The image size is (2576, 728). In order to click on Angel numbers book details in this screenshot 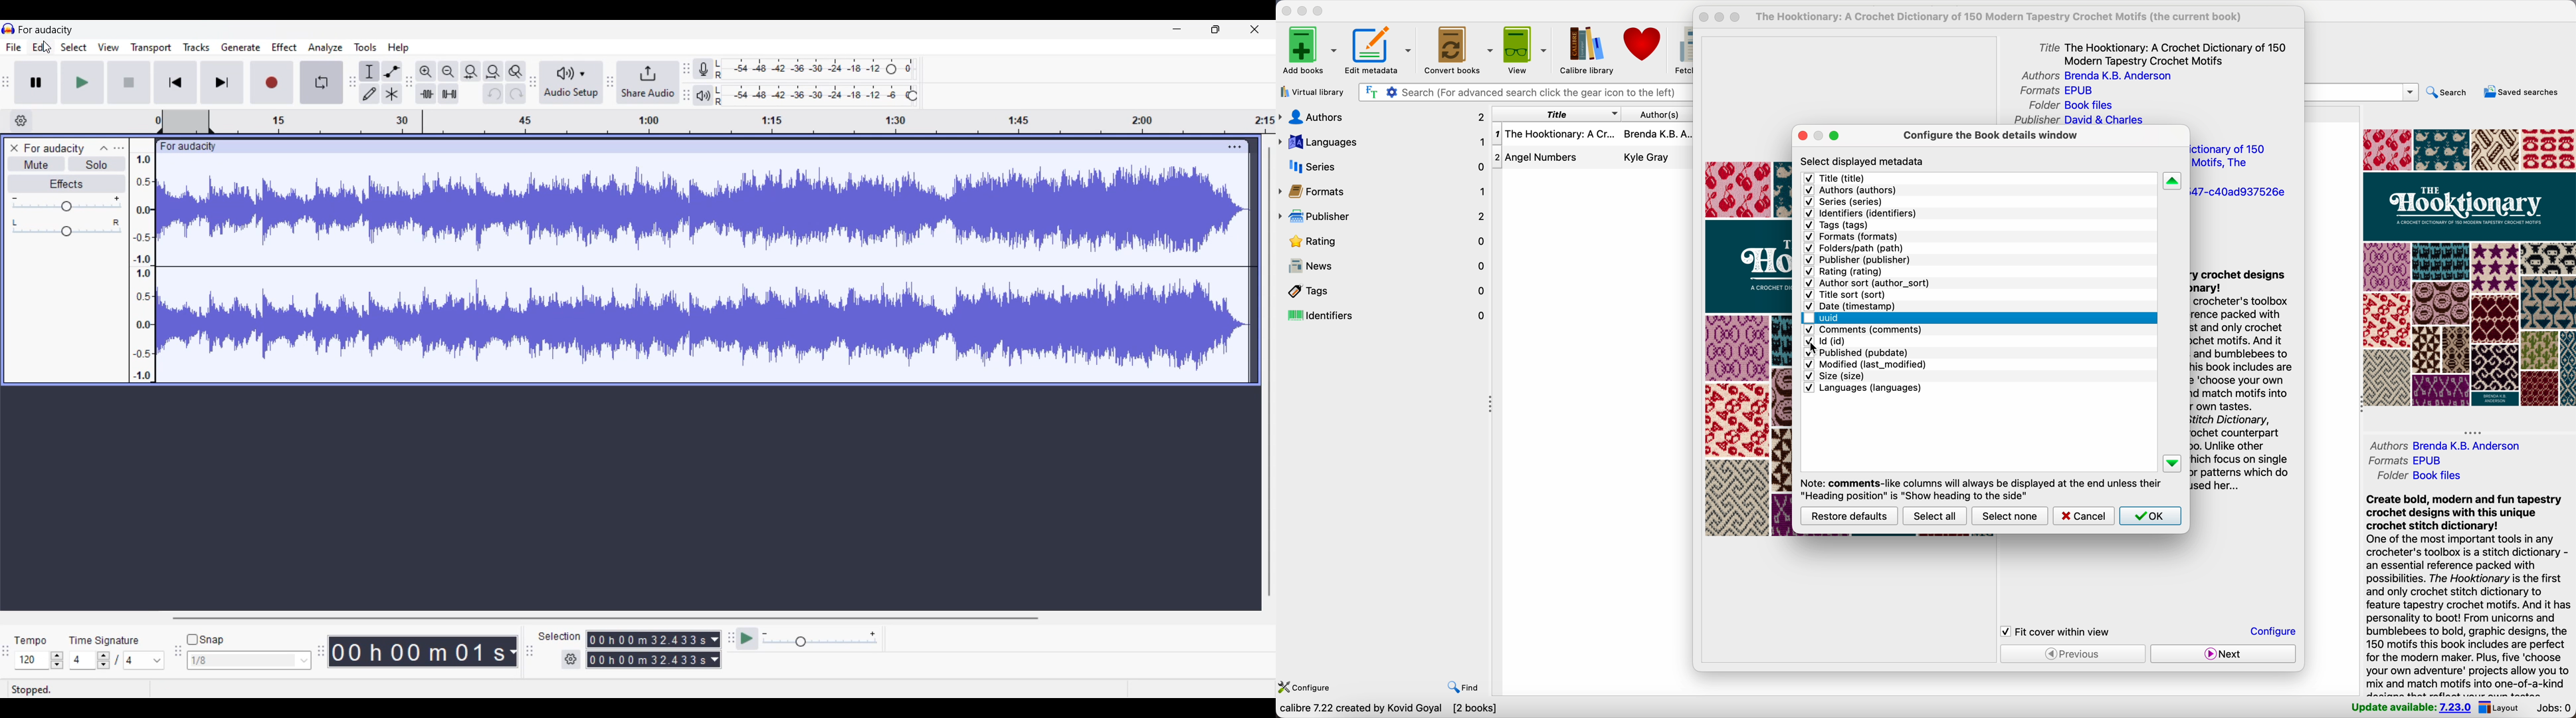, I will do `click(1593, 161)`.